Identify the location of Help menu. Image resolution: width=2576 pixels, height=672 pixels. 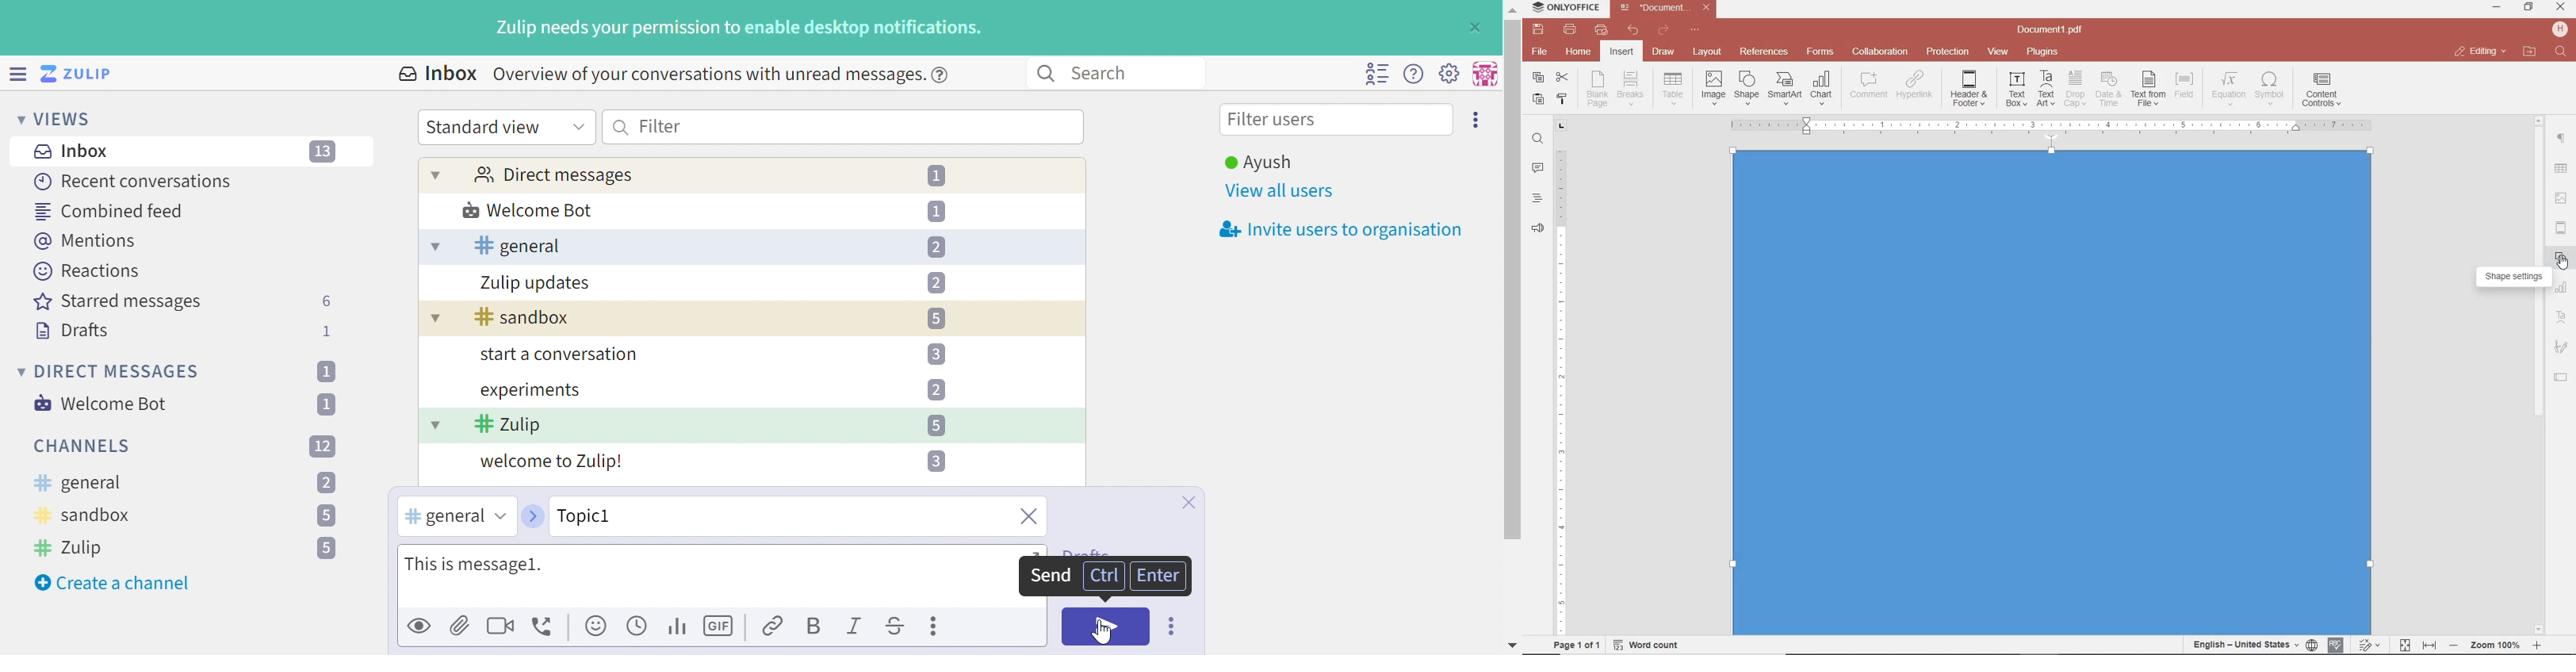
(1414, 75).